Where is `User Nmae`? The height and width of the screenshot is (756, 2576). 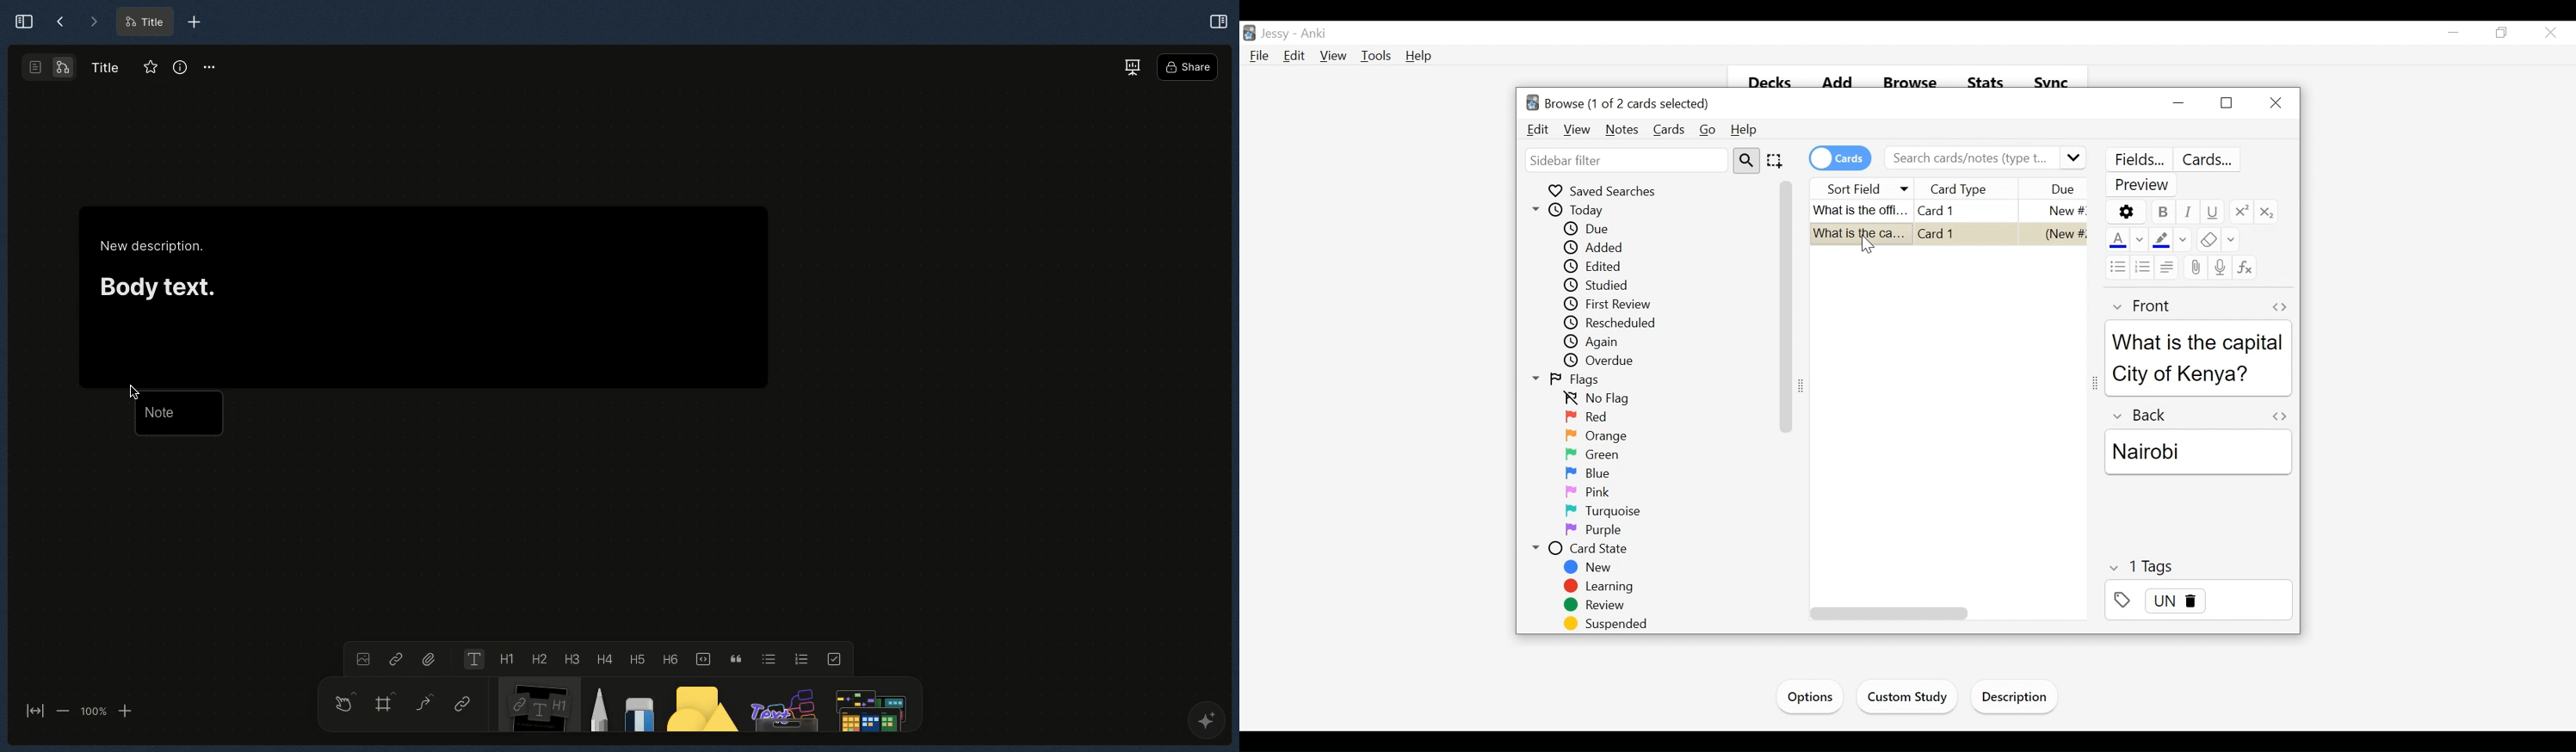 User Nmae is located at coordinates (1278, 35).